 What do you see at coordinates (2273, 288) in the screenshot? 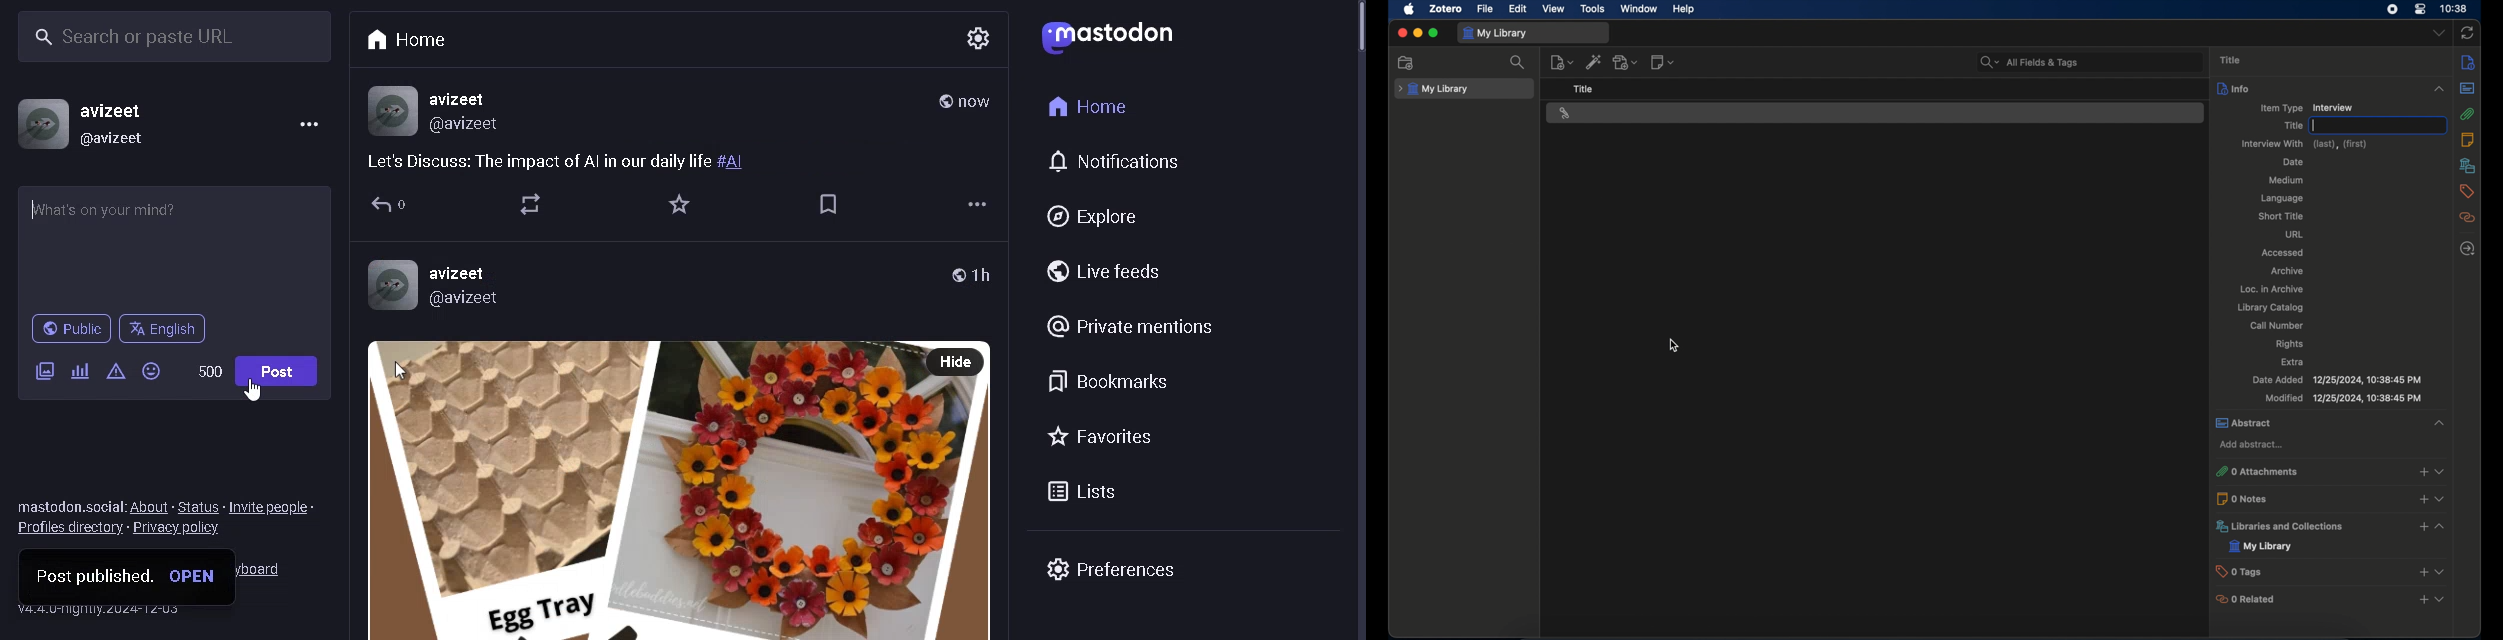
I see `loc. in  archive` at bounding box center [2273, 288].